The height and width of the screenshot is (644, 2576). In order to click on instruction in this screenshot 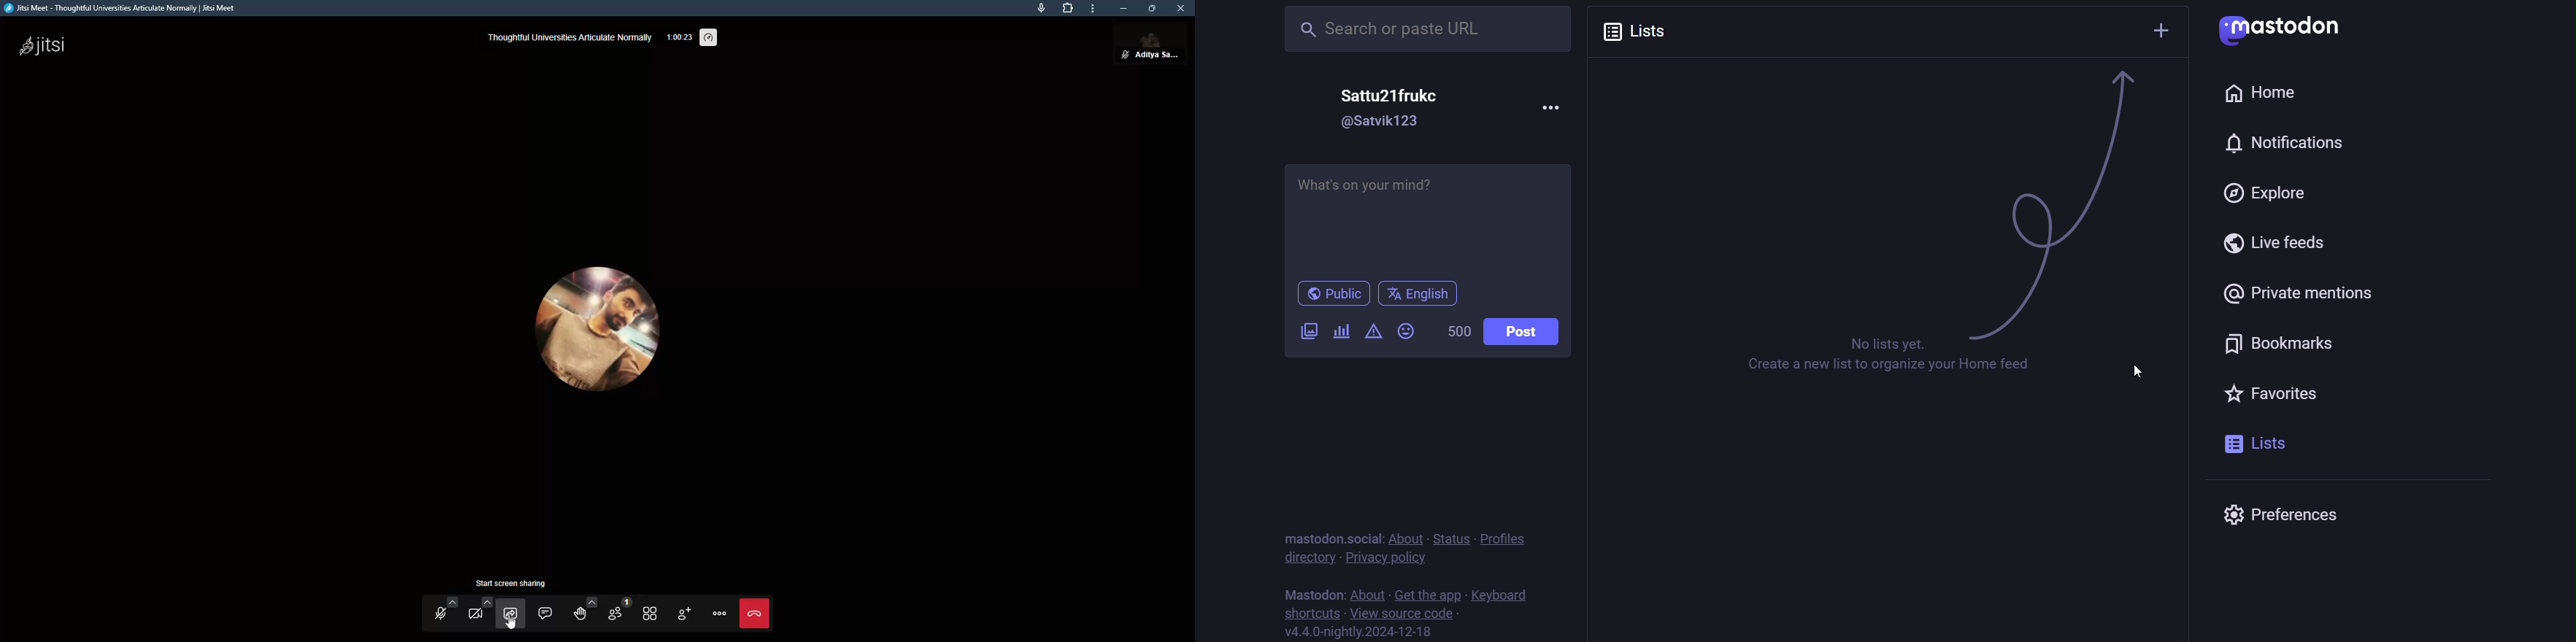, I will do `click(1872, 355)`.